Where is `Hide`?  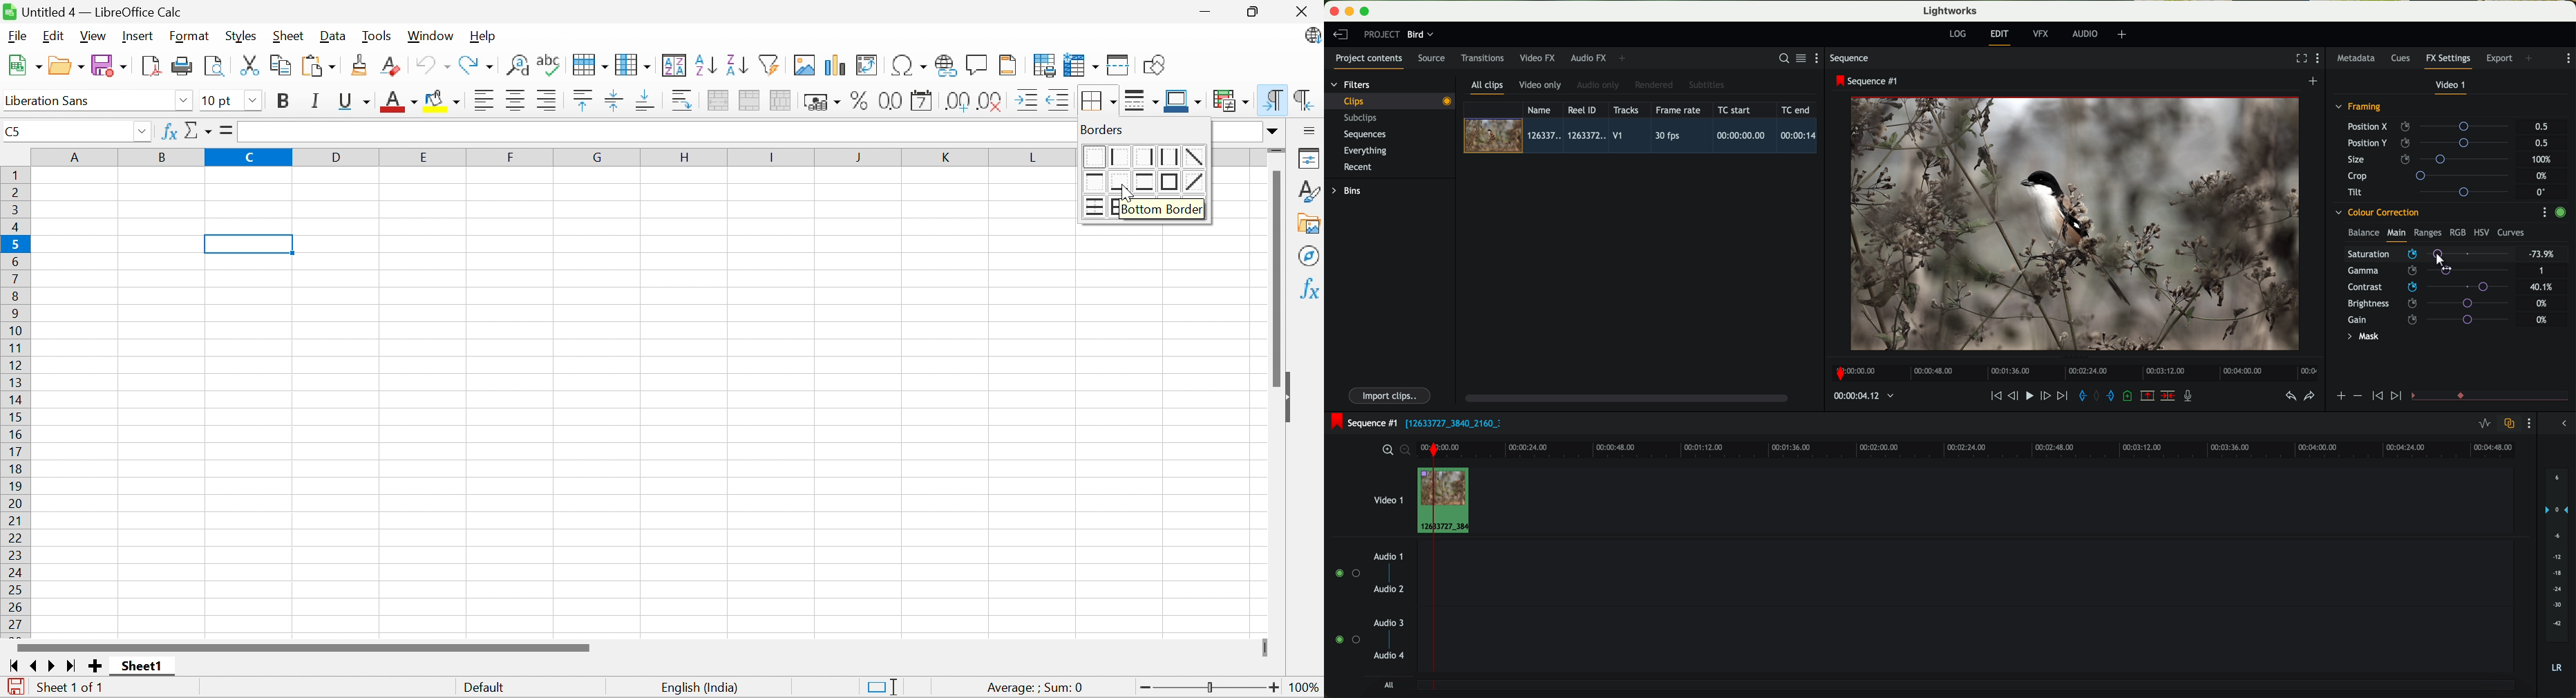 Hide is located at coordinates (1289, 399).